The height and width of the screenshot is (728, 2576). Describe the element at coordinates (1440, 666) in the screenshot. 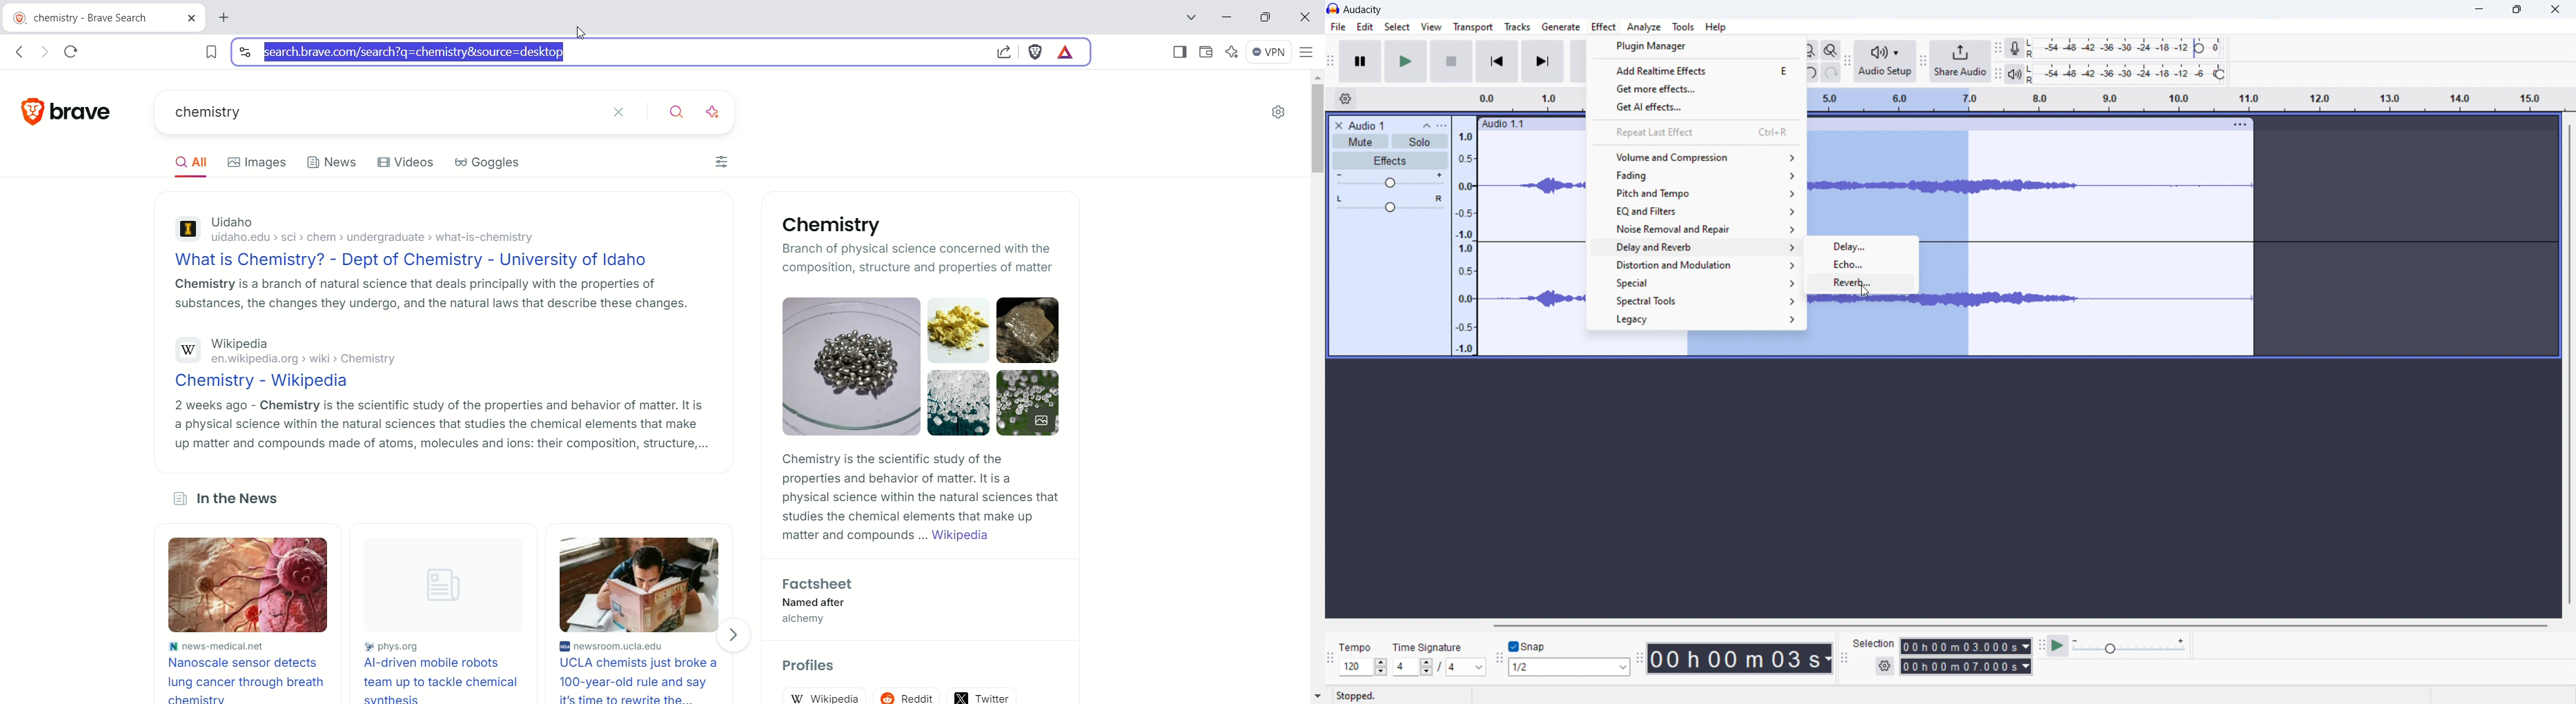

I see `/` at that location.